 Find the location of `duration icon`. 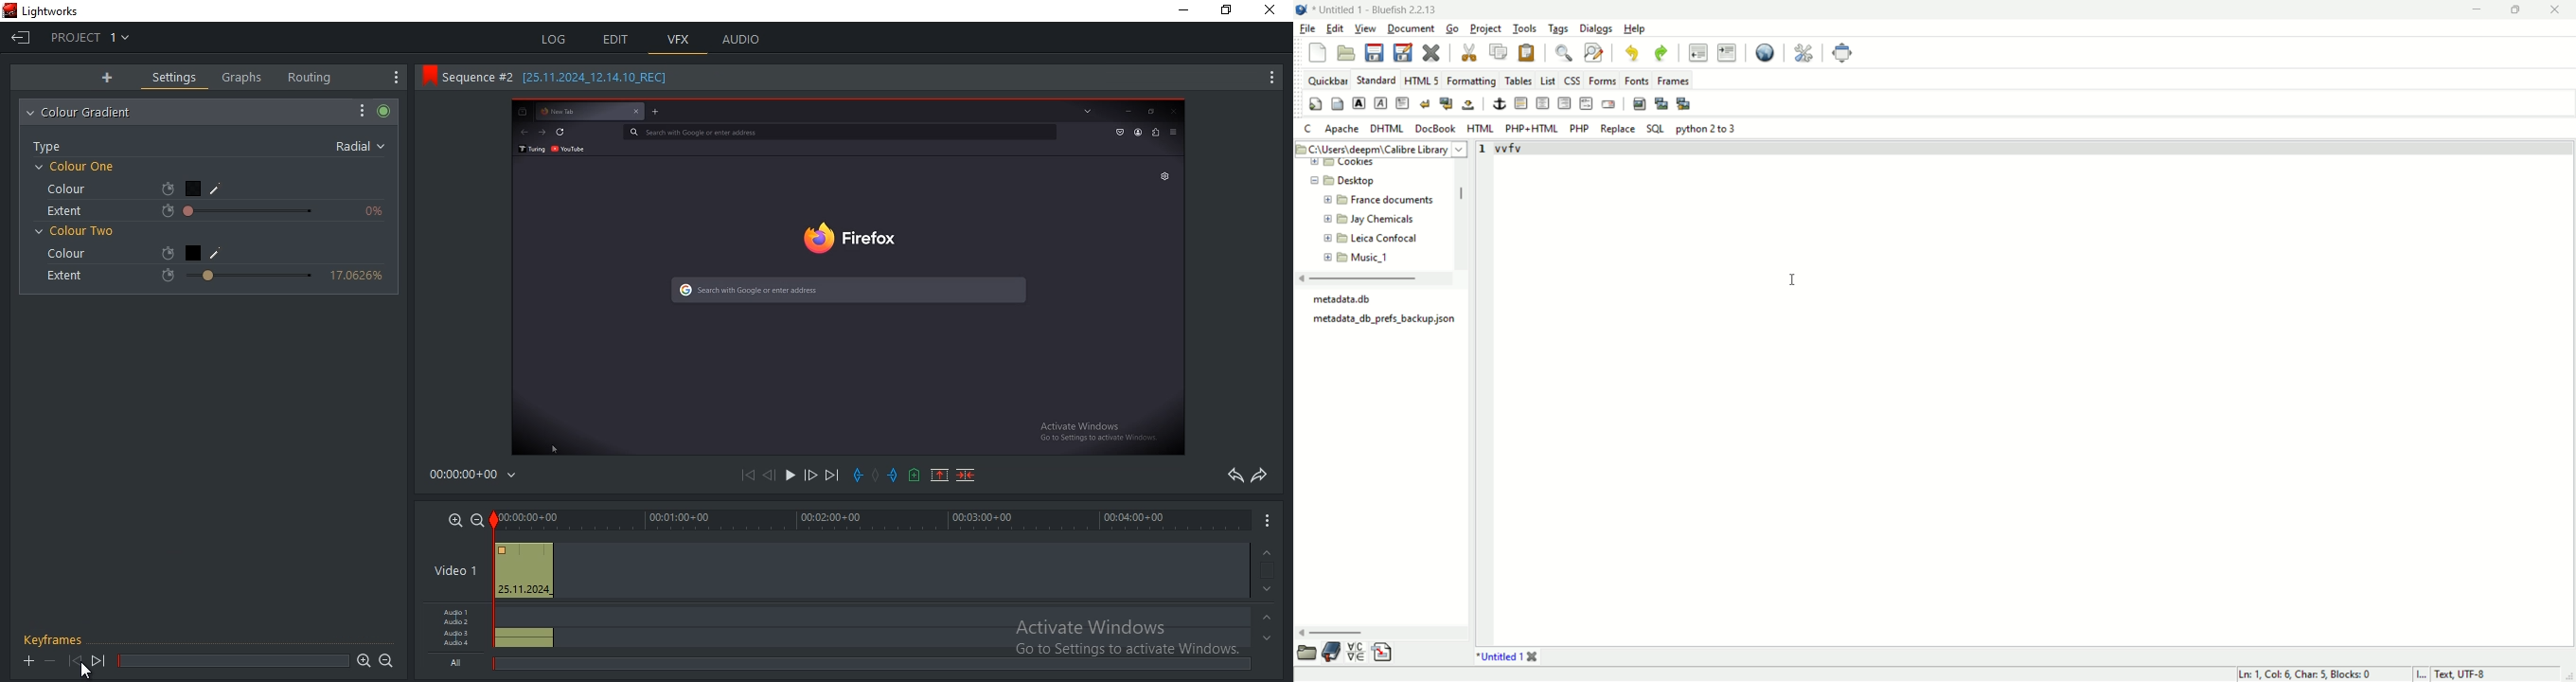

duration icon is located at coordinates (165, 212).